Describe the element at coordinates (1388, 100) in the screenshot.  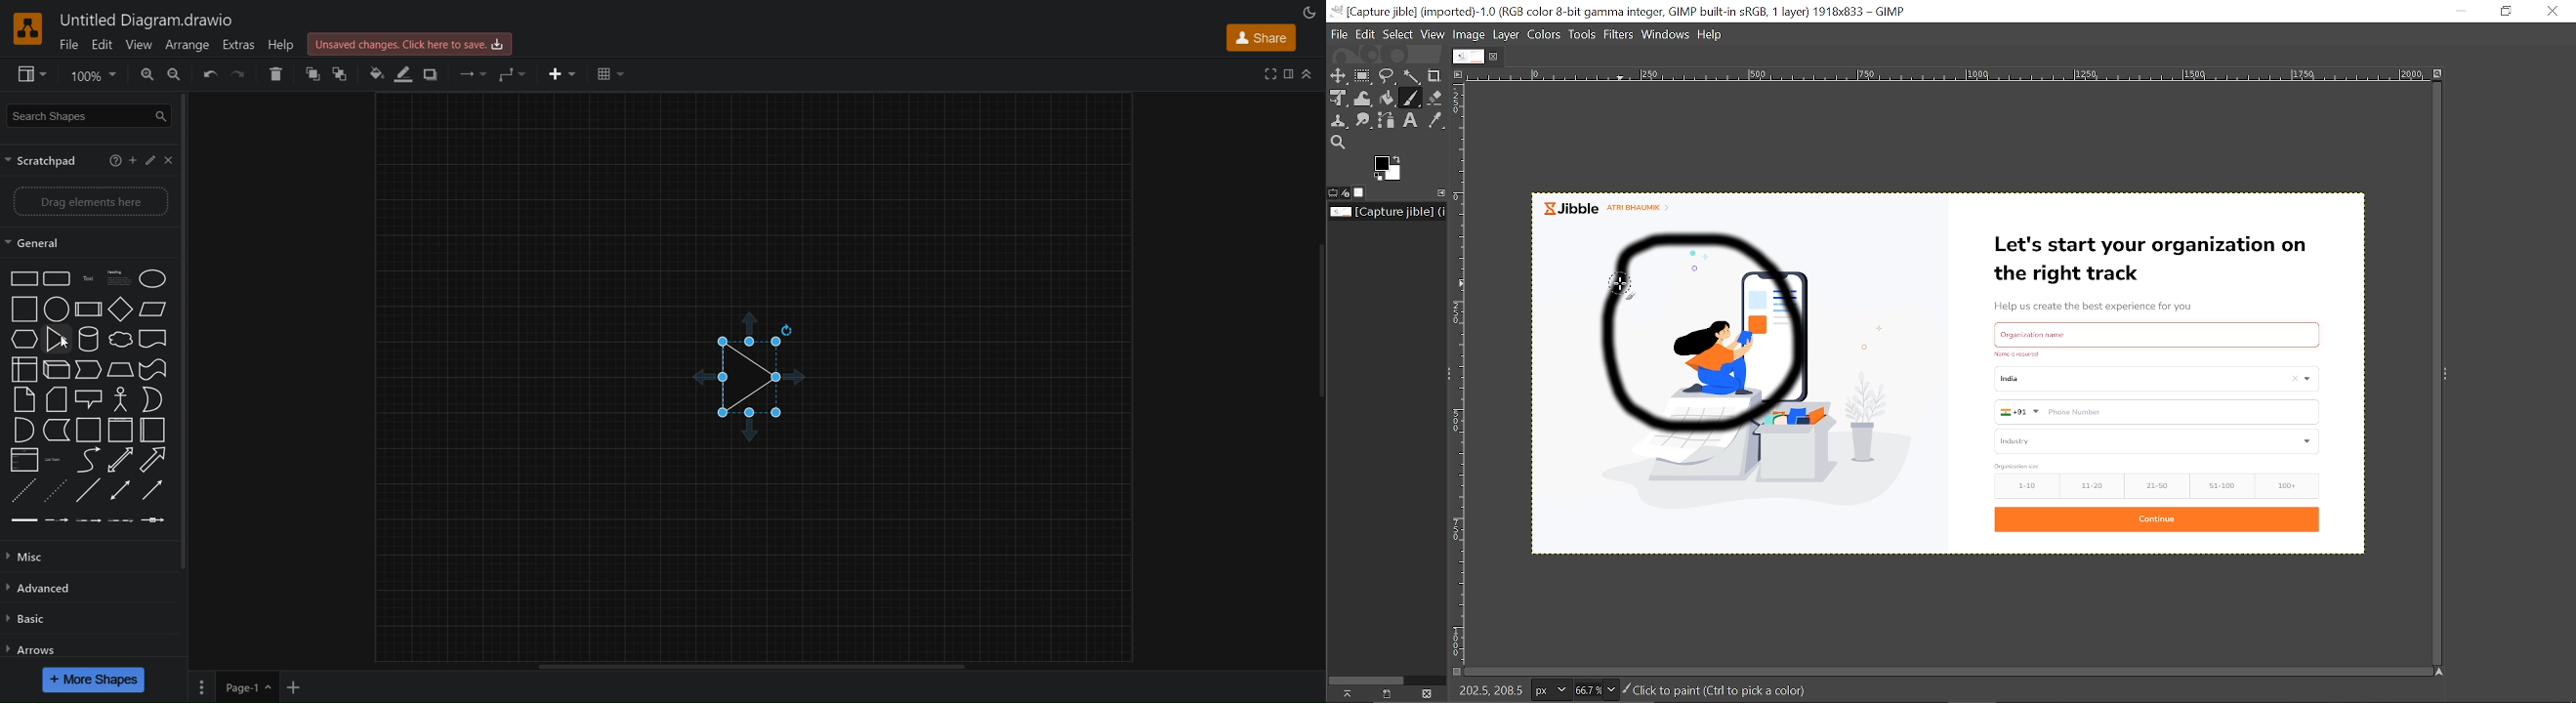
I see `bucket fill tool` at that location.